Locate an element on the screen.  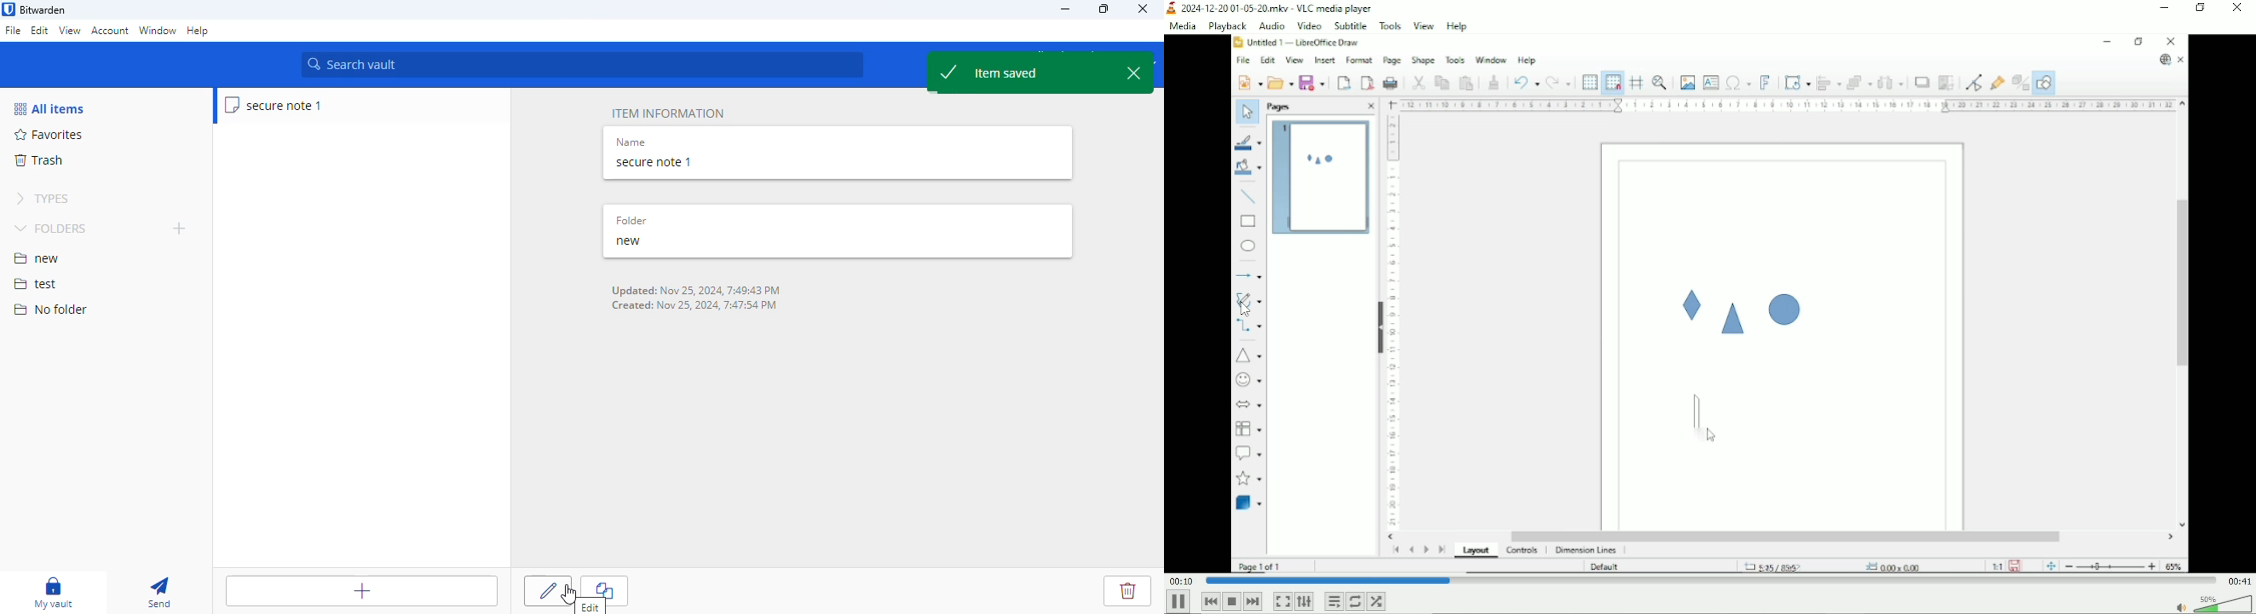
2024-12-20 01-05-20.mkv - VLC media player is located at coordinates (1271, 8).